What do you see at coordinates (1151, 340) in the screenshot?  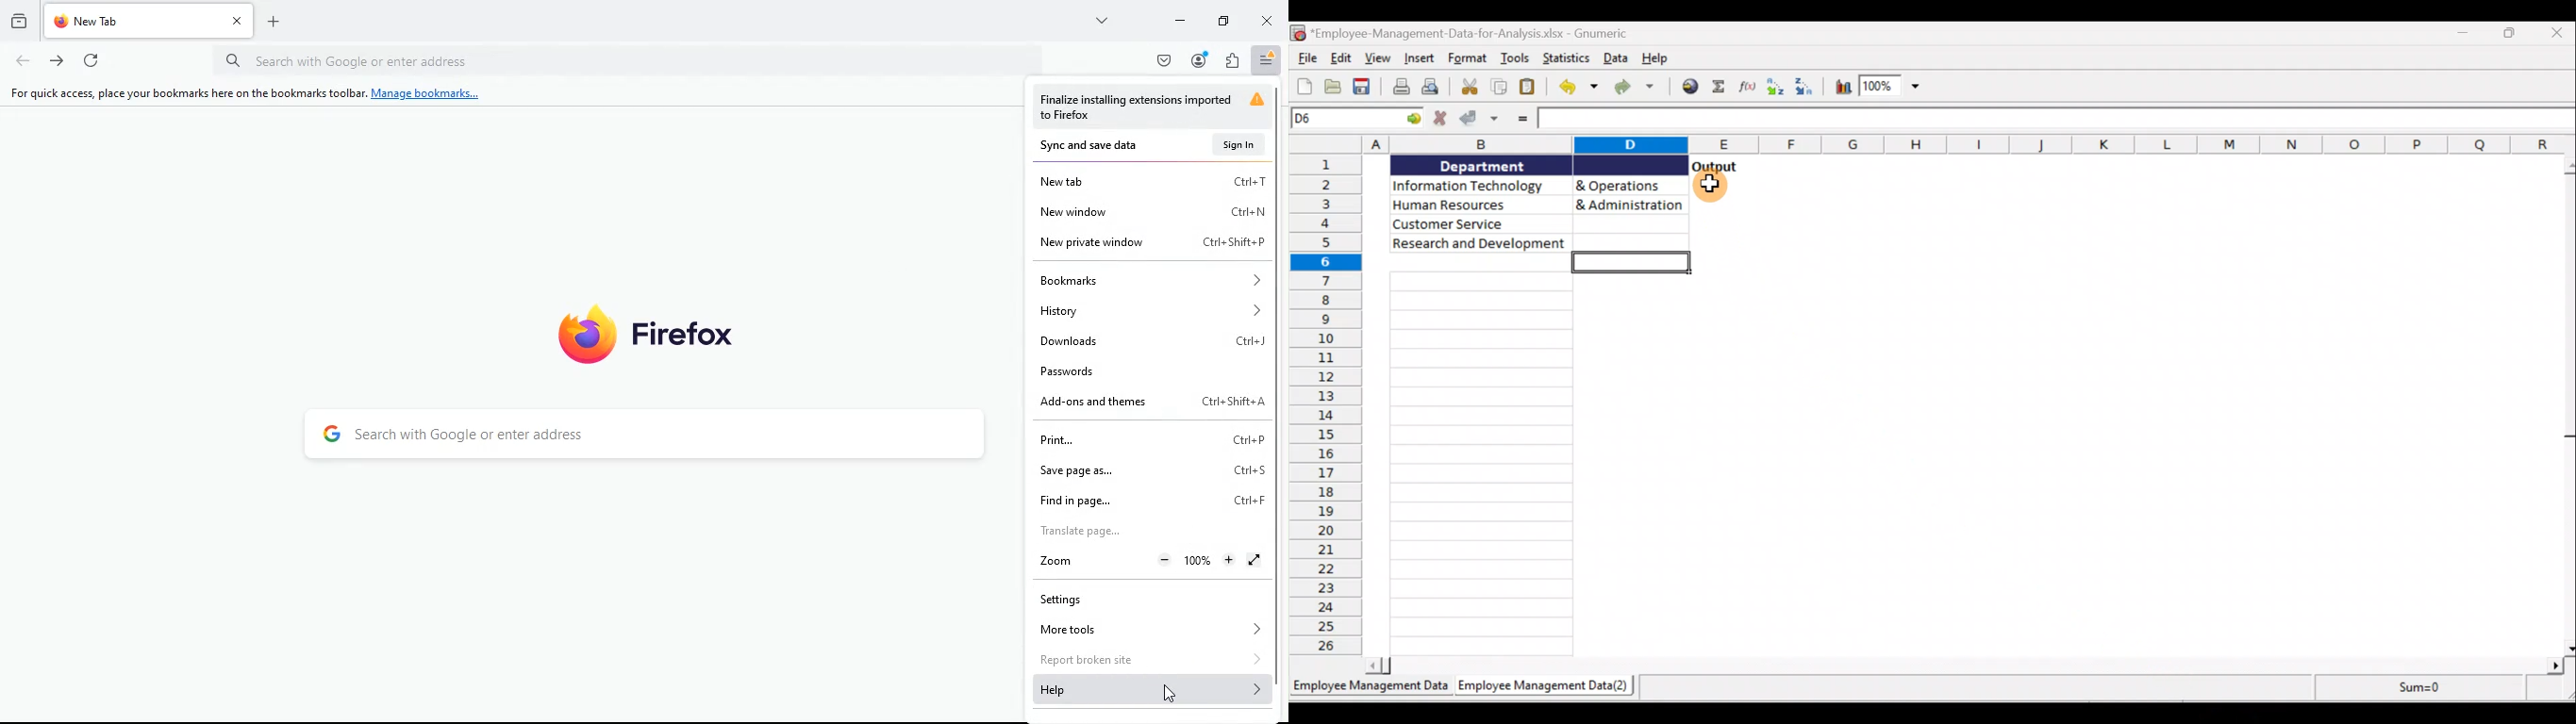 I see `downloads` at bounding box center [1151, 340].